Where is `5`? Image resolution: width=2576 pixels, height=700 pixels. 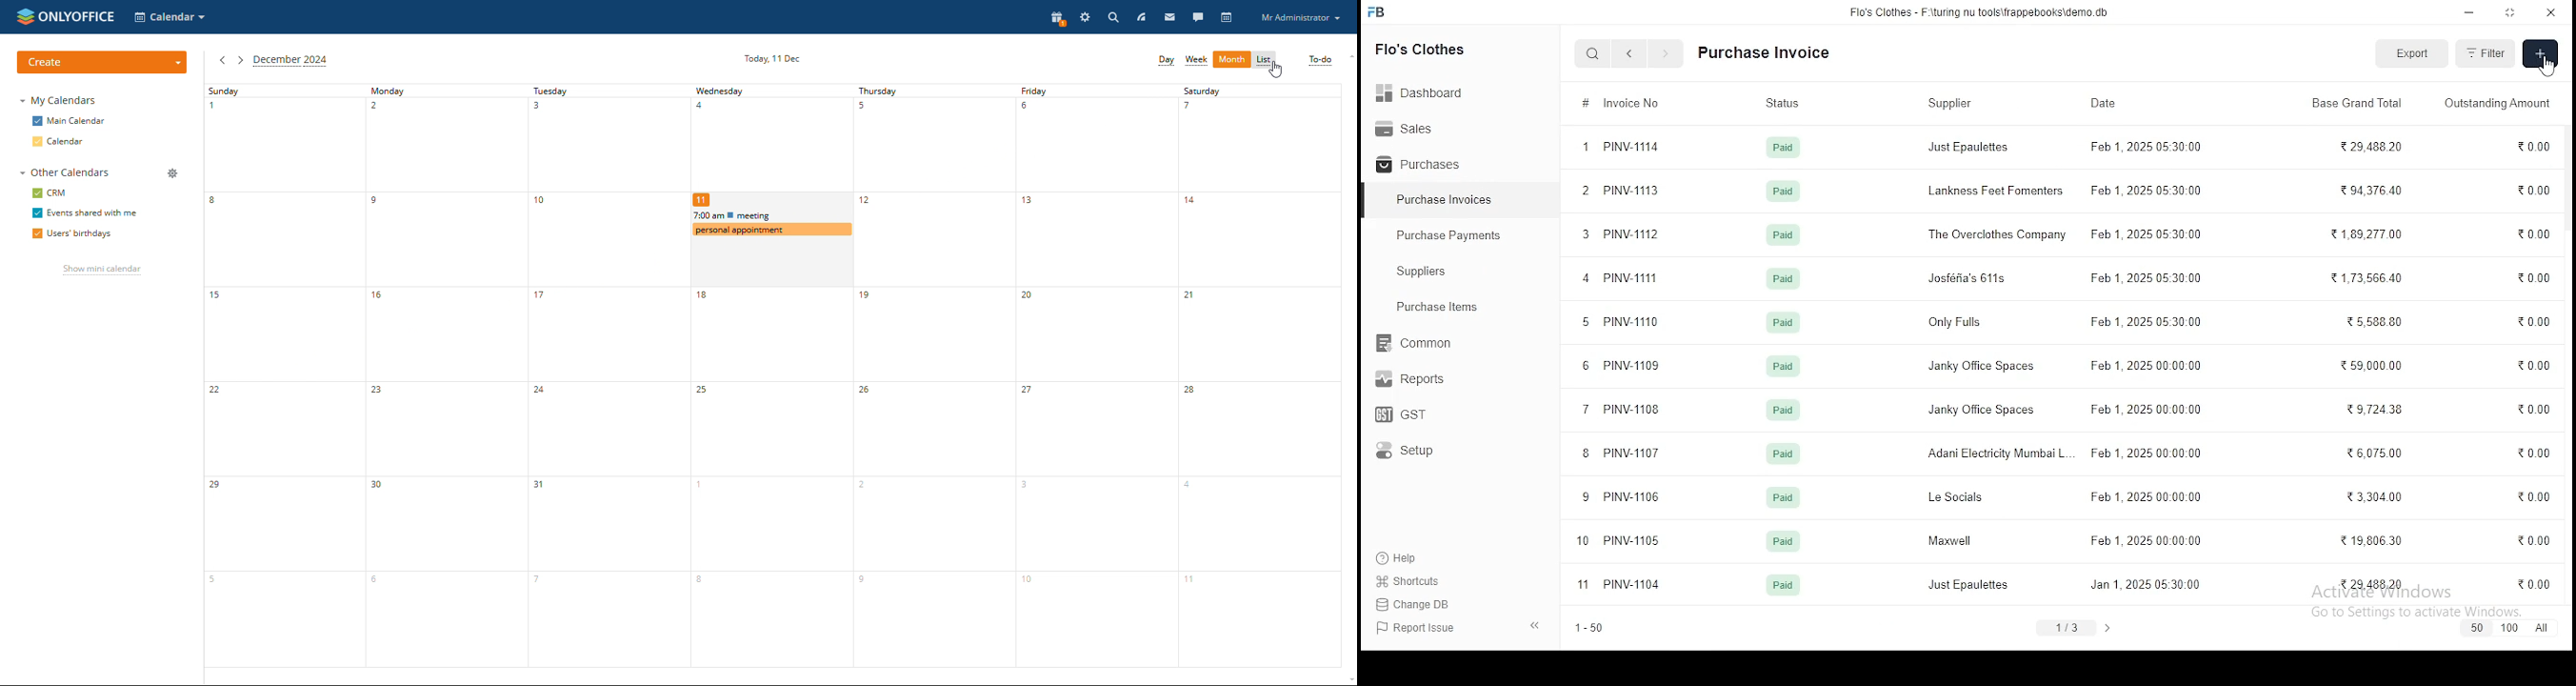 5 is located at coordinates (1585, 323).